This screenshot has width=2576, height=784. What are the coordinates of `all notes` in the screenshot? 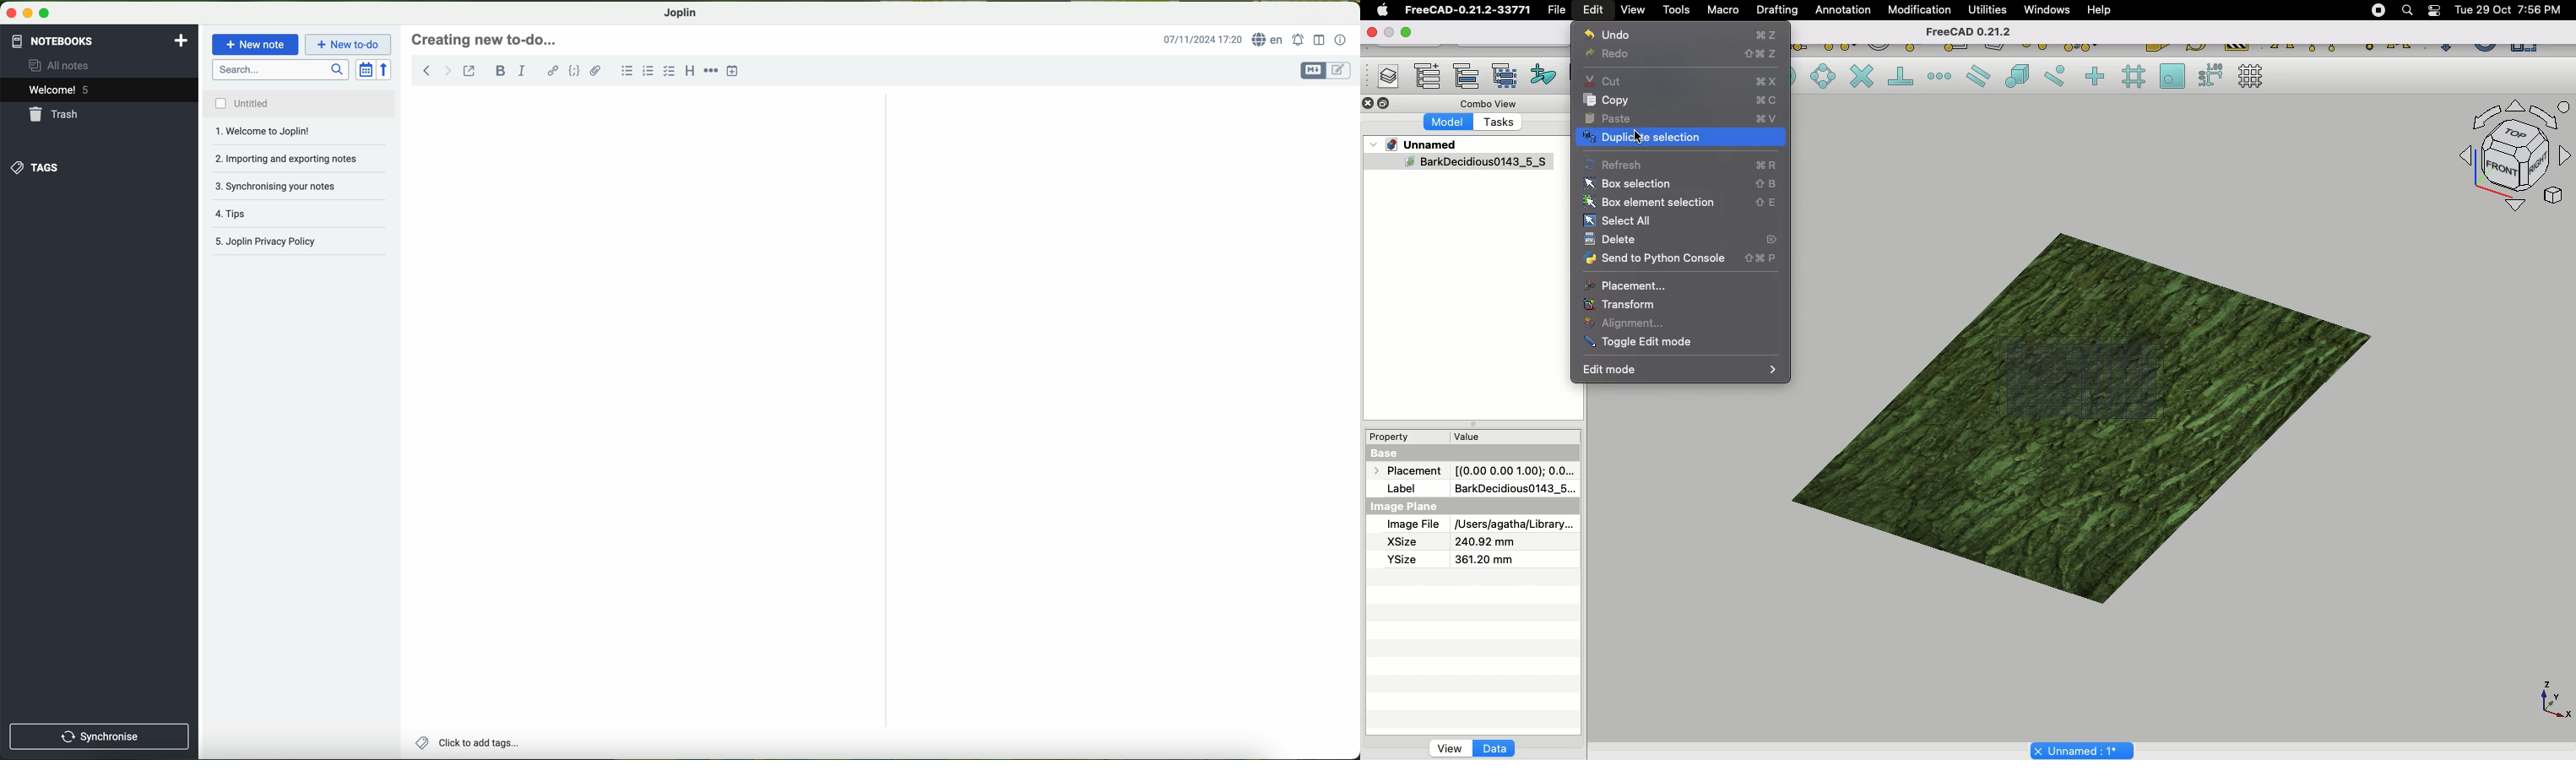 It's located at (62, 66).